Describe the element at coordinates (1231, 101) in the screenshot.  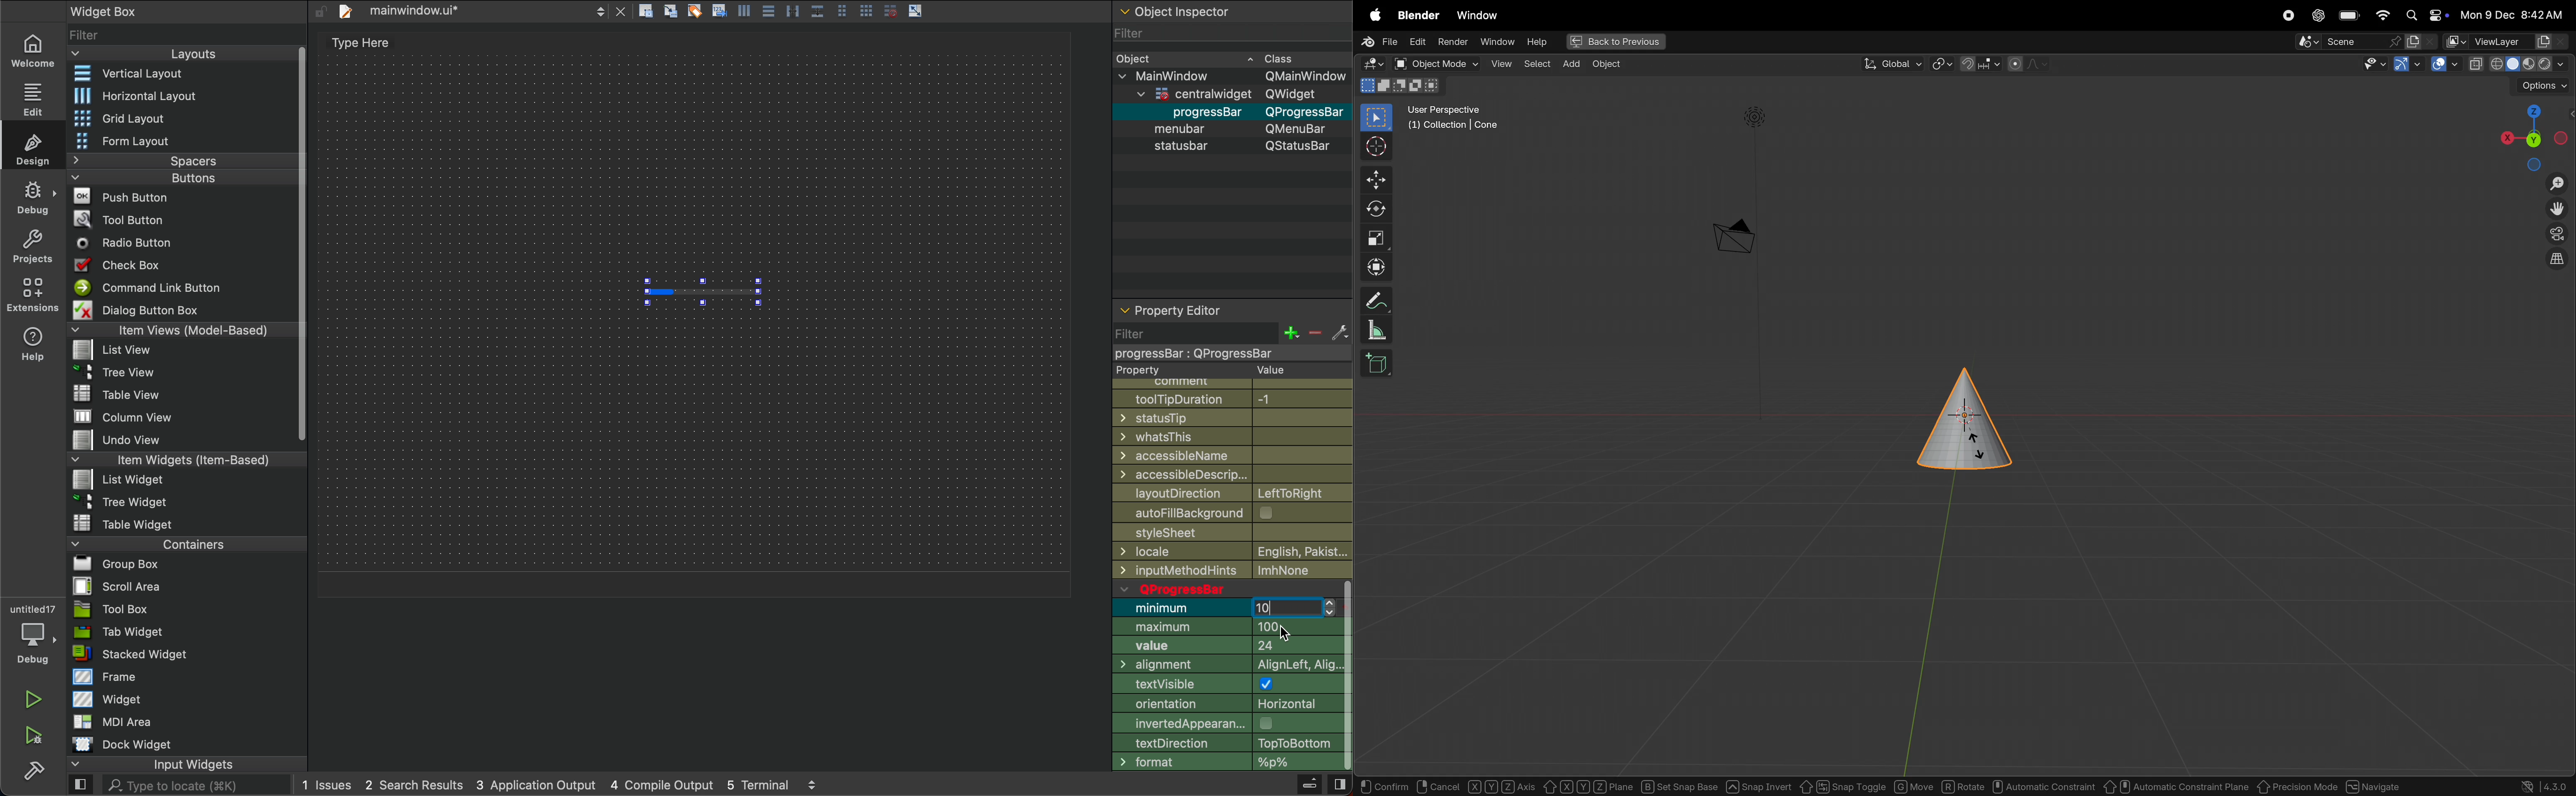
I see `Object Detail` at that location.